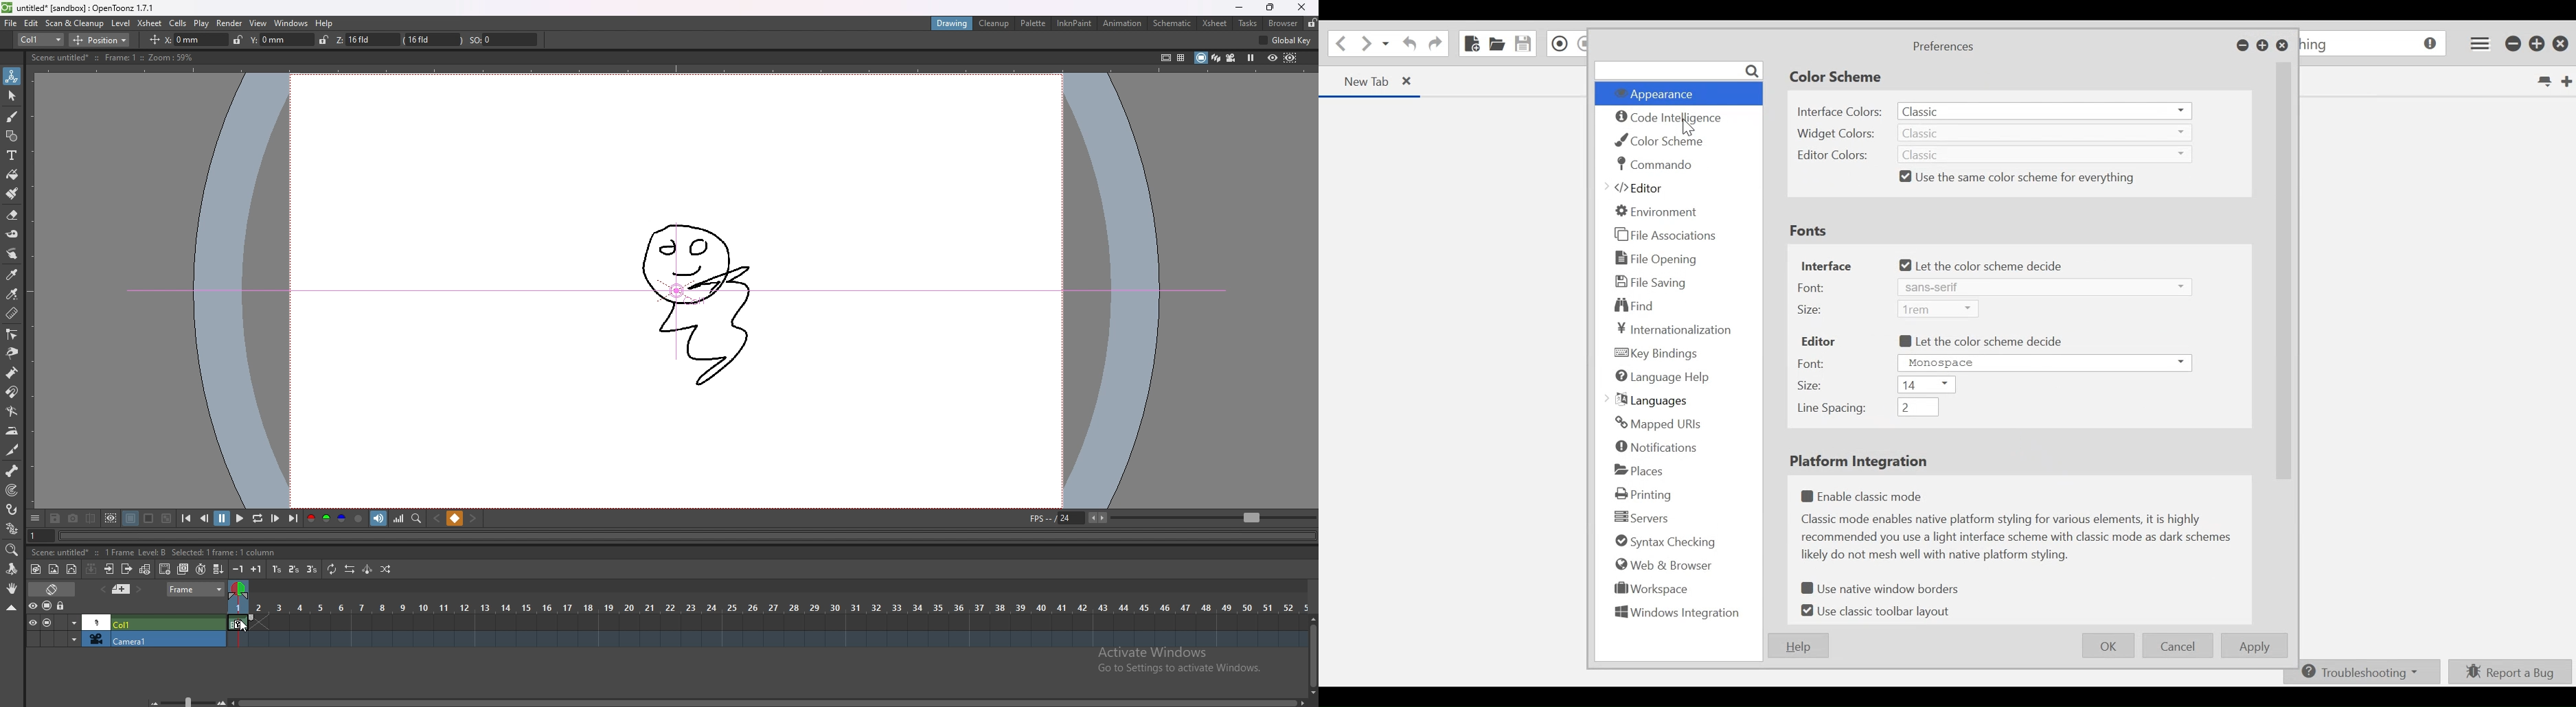 The width and height of the screenshot is (2576, 728). What do you see at coordinates (242, 621) in the screenshot?
I see `selected frame` at bounding box center [242, 621].